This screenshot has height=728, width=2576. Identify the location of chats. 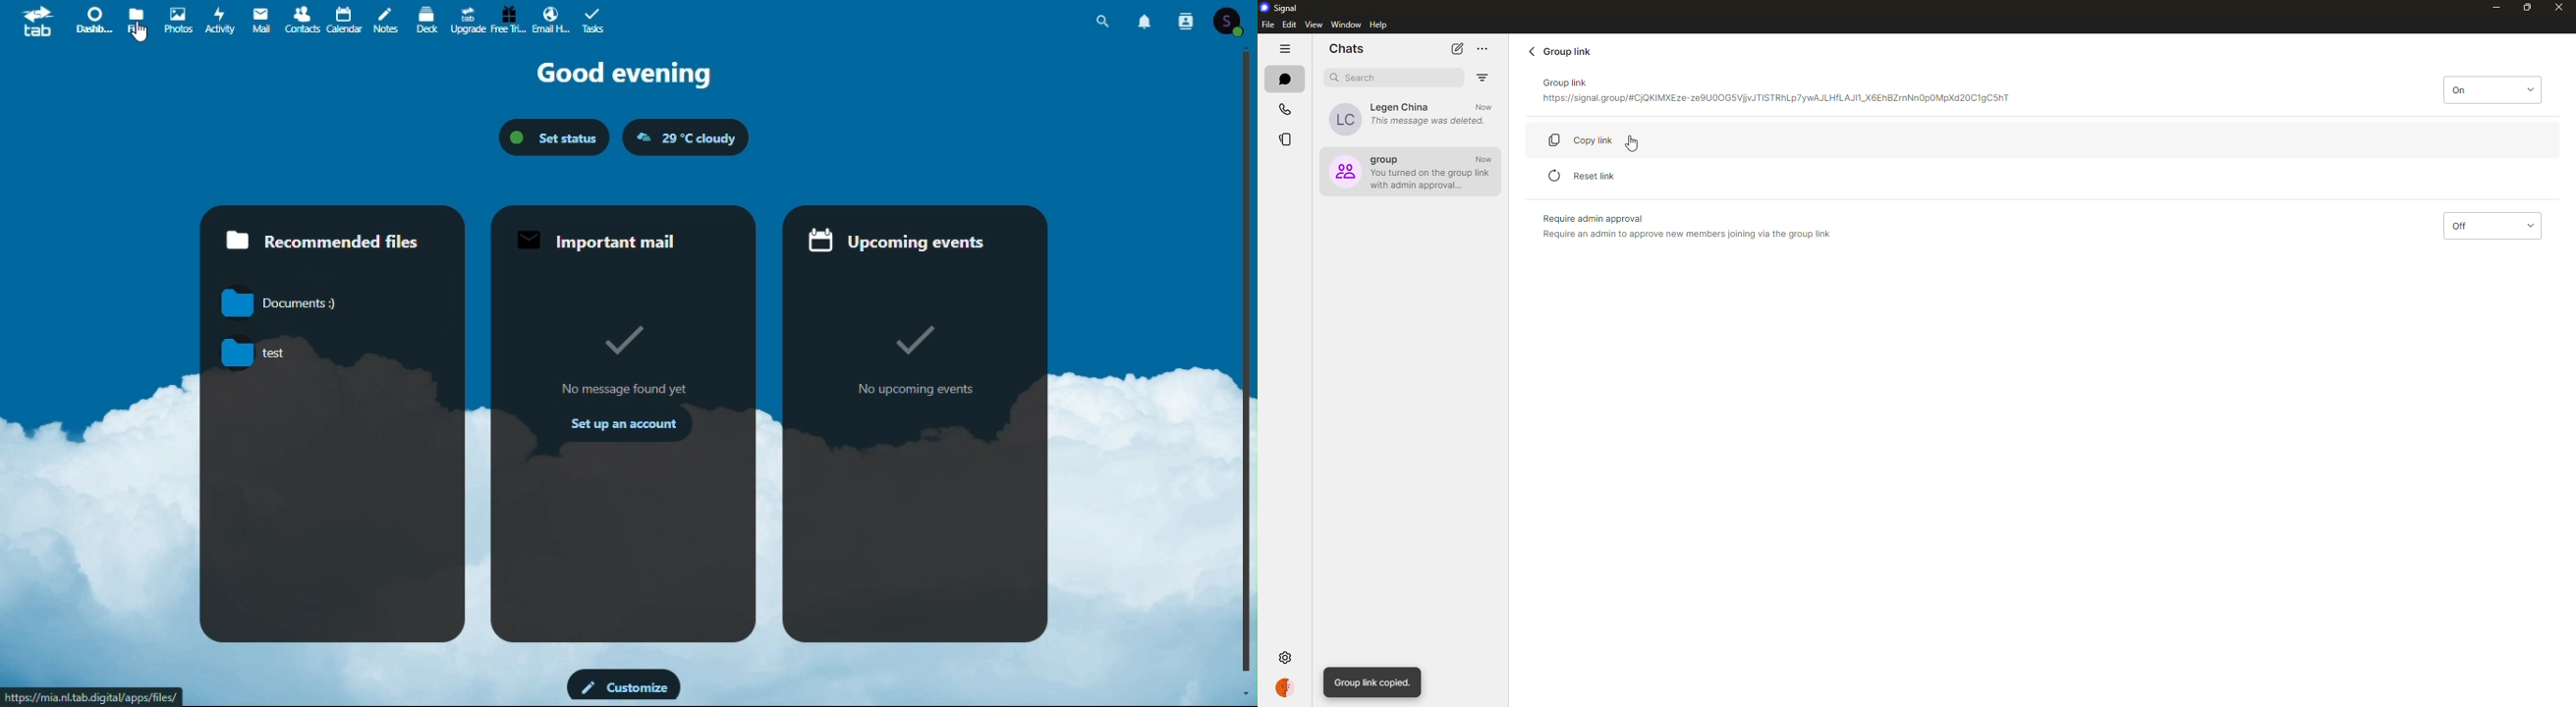
(1347, 47).